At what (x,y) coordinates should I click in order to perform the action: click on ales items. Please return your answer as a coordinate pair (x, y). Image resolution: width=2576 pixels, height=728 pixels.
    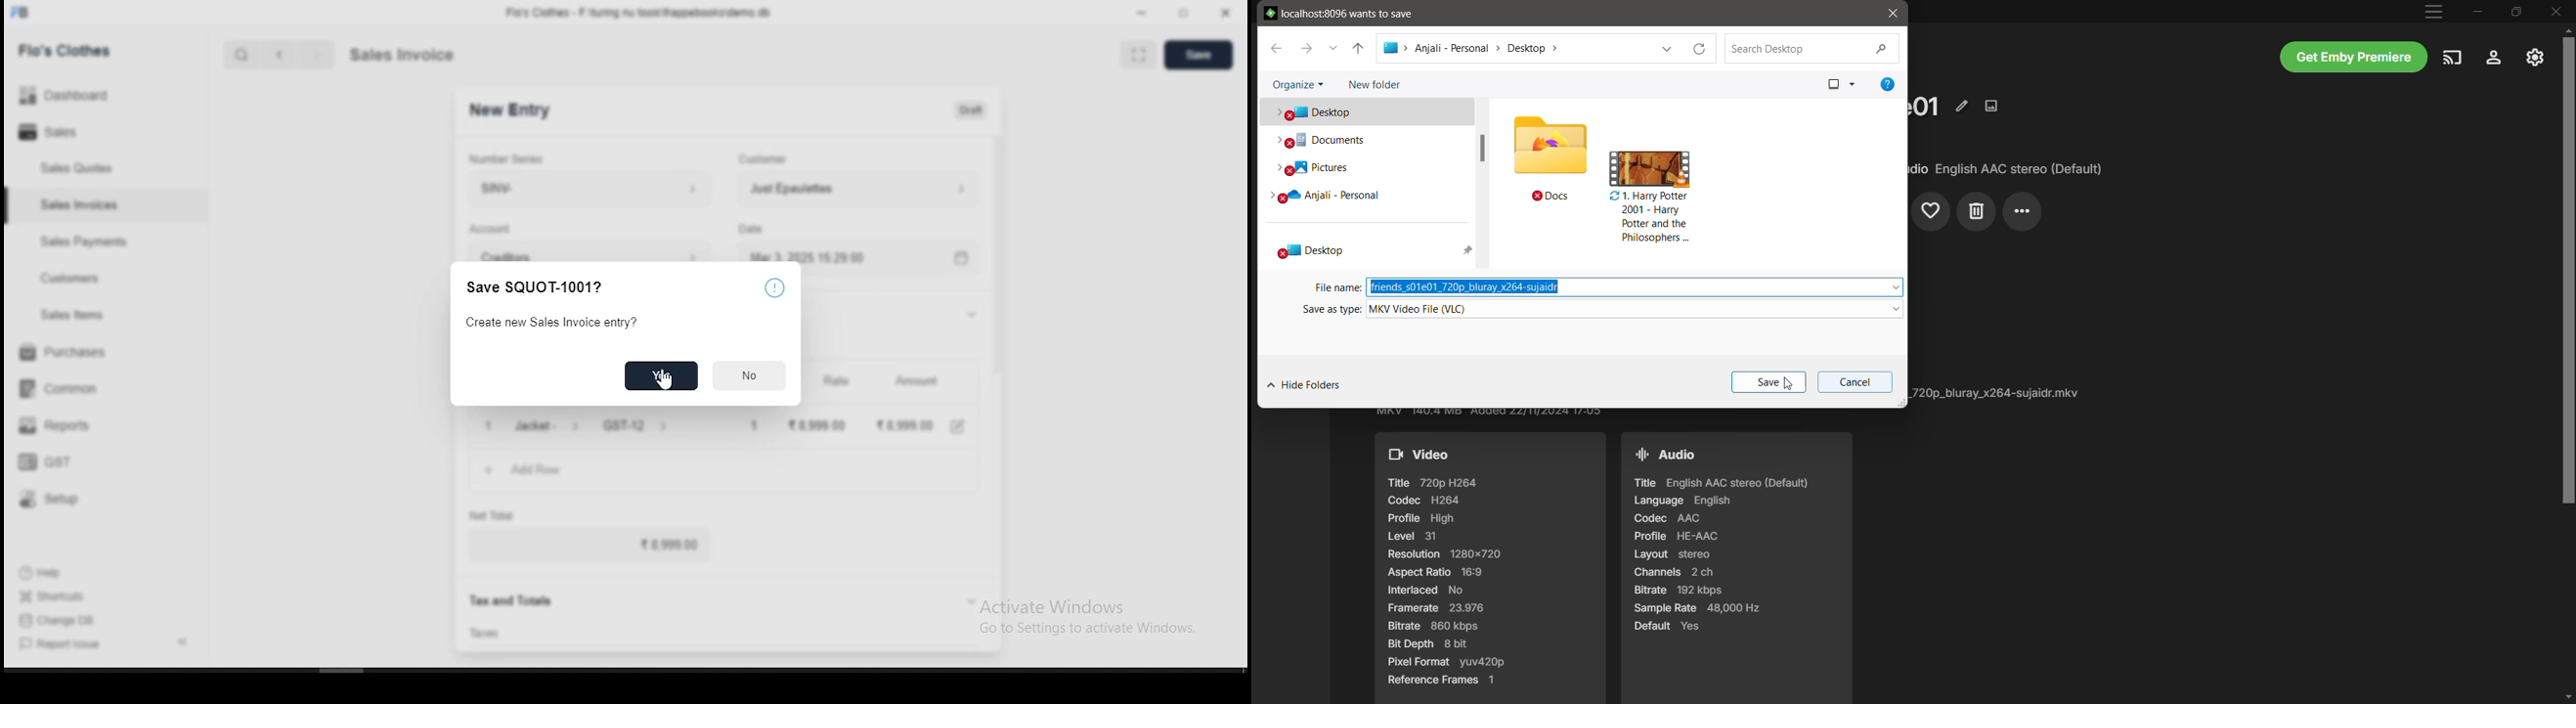
    Looking at the image, I should click on (76, 316).